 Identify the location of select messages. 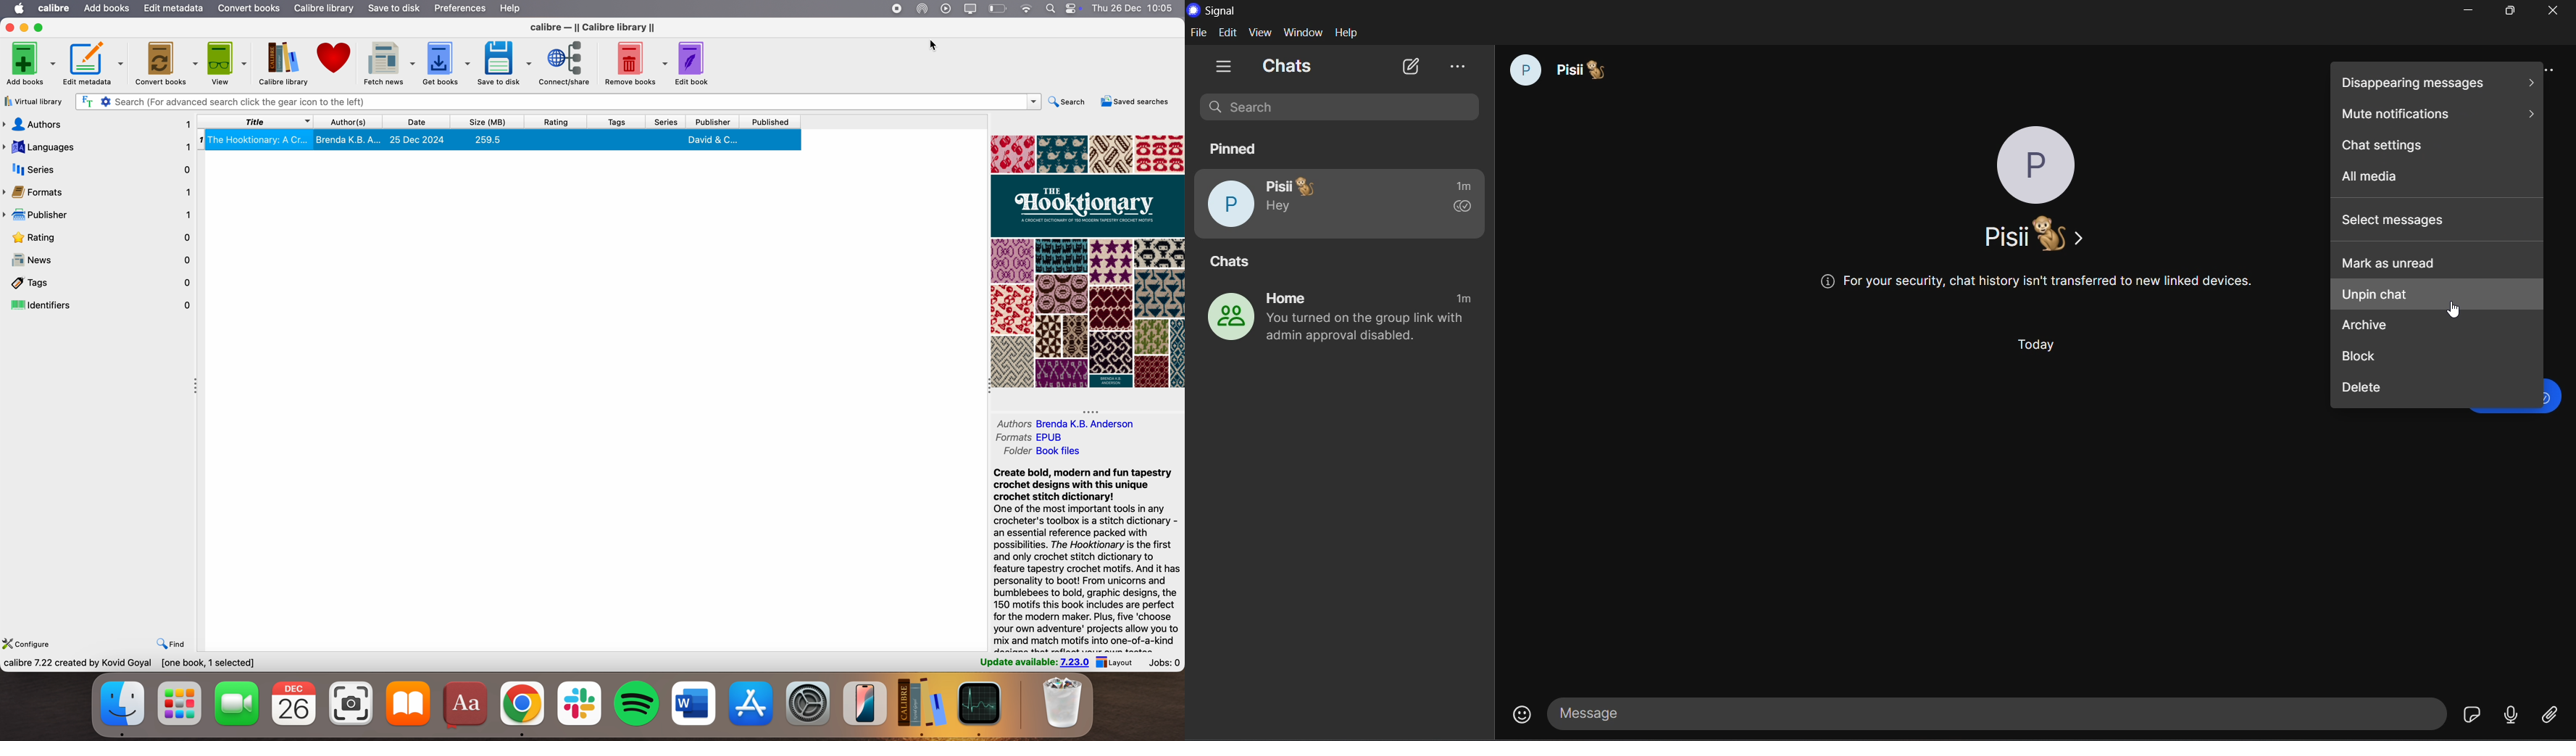
(2437, 218).